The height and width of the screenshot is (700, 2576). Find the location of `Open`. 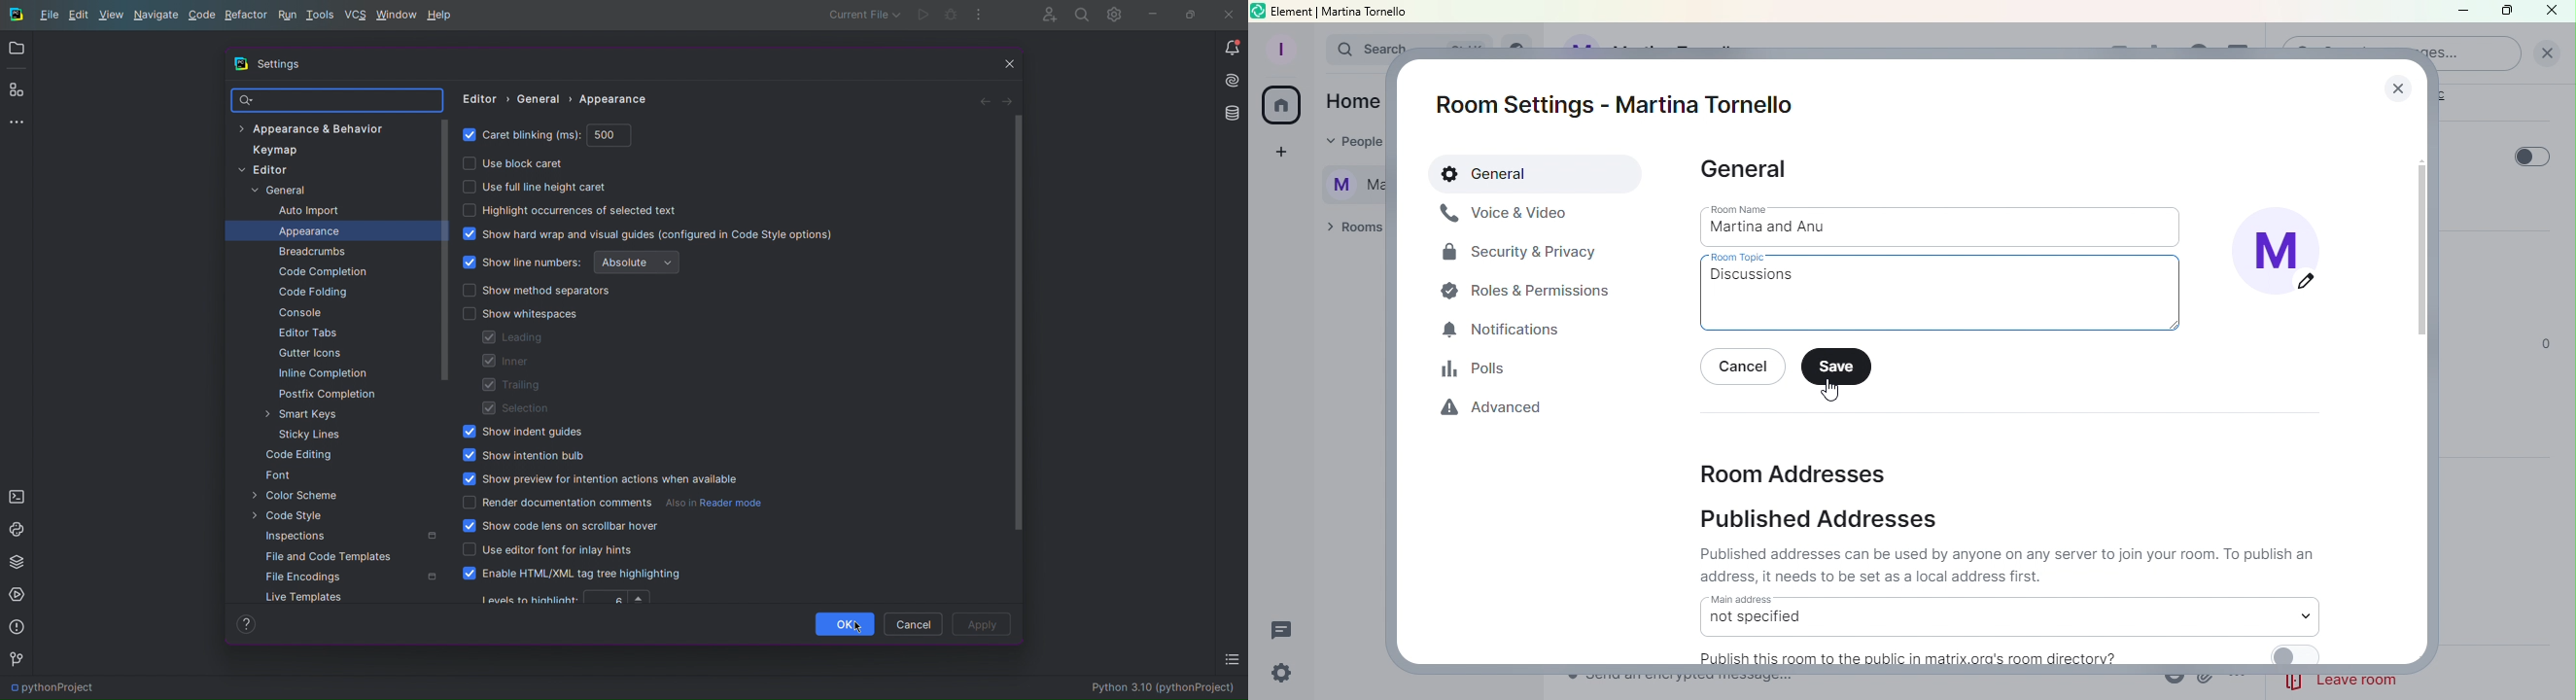

Open is located at coordinates (18, 49).